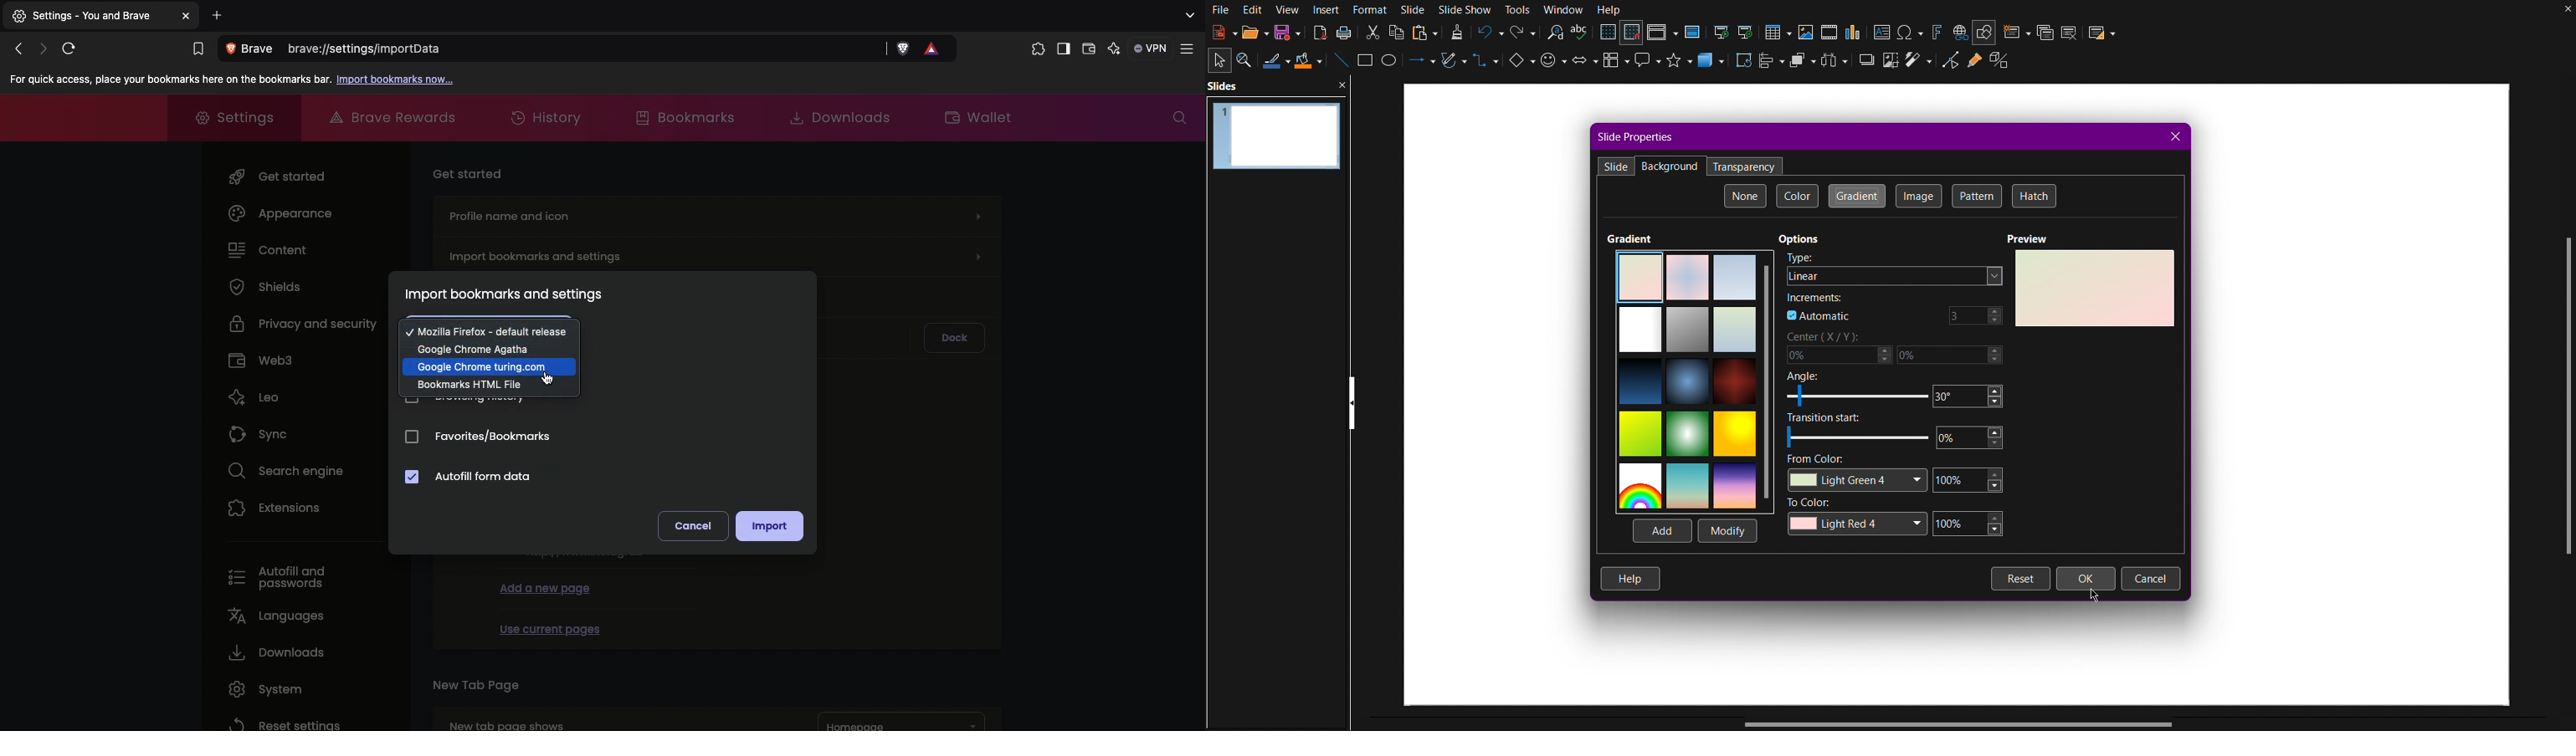  What do you see at coordinates (1649, 65) in the screenshot?
I see `Callout Shapes` at bounding box center [1649, 65].